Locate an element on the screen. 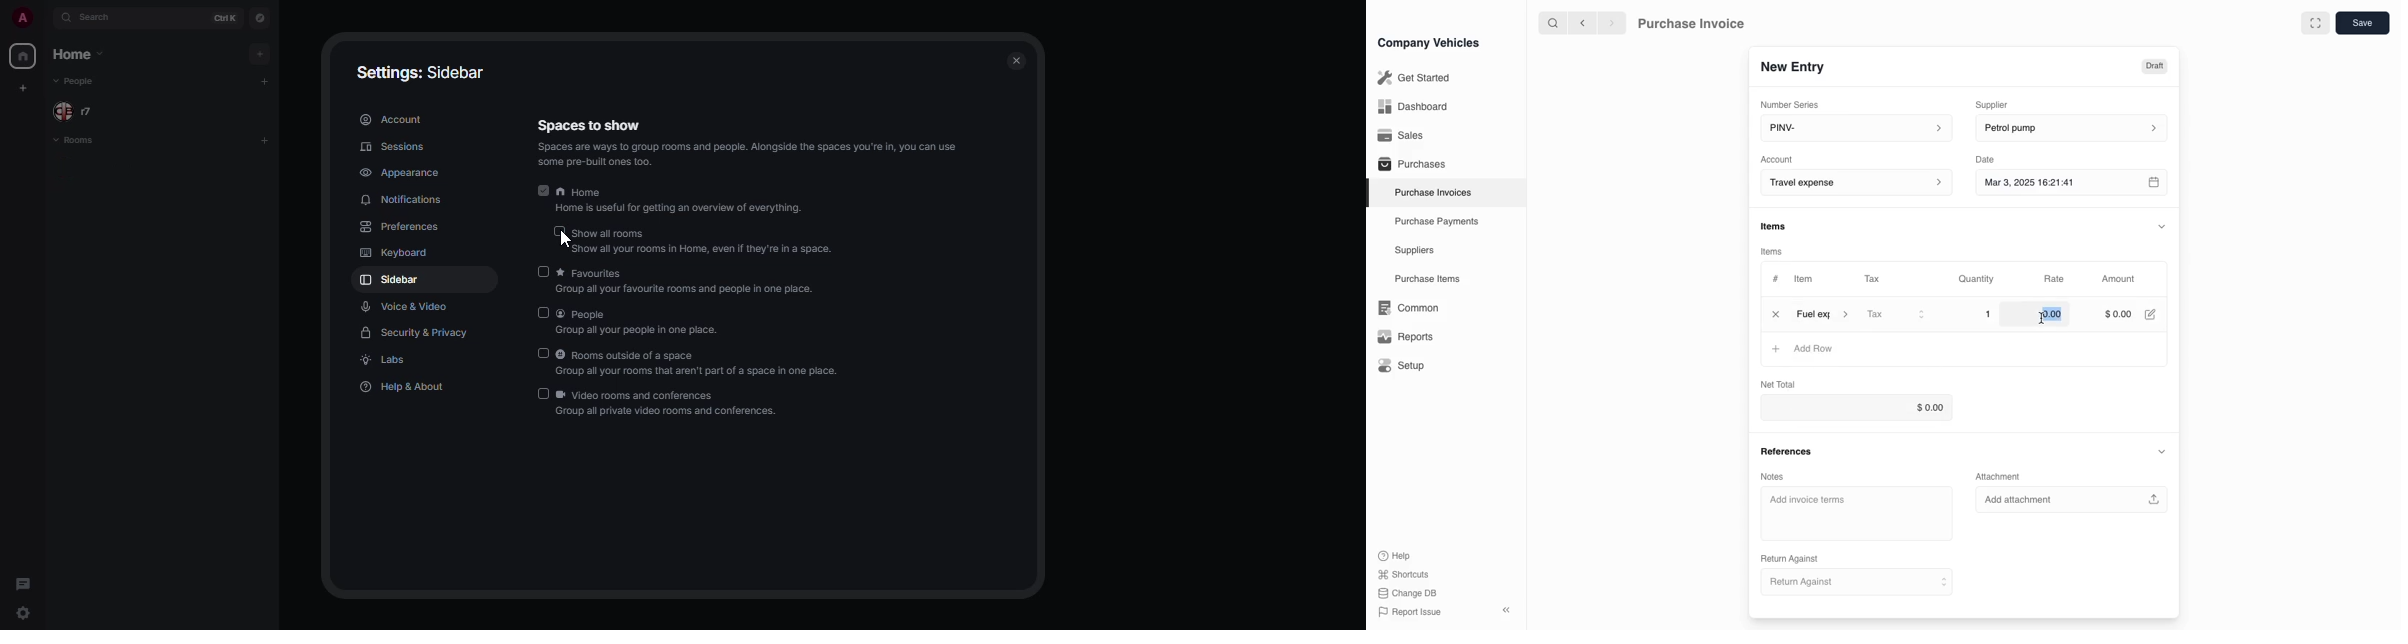 This screenshot has height=644, width=2408. Date is located at coordinates (1986, 160).